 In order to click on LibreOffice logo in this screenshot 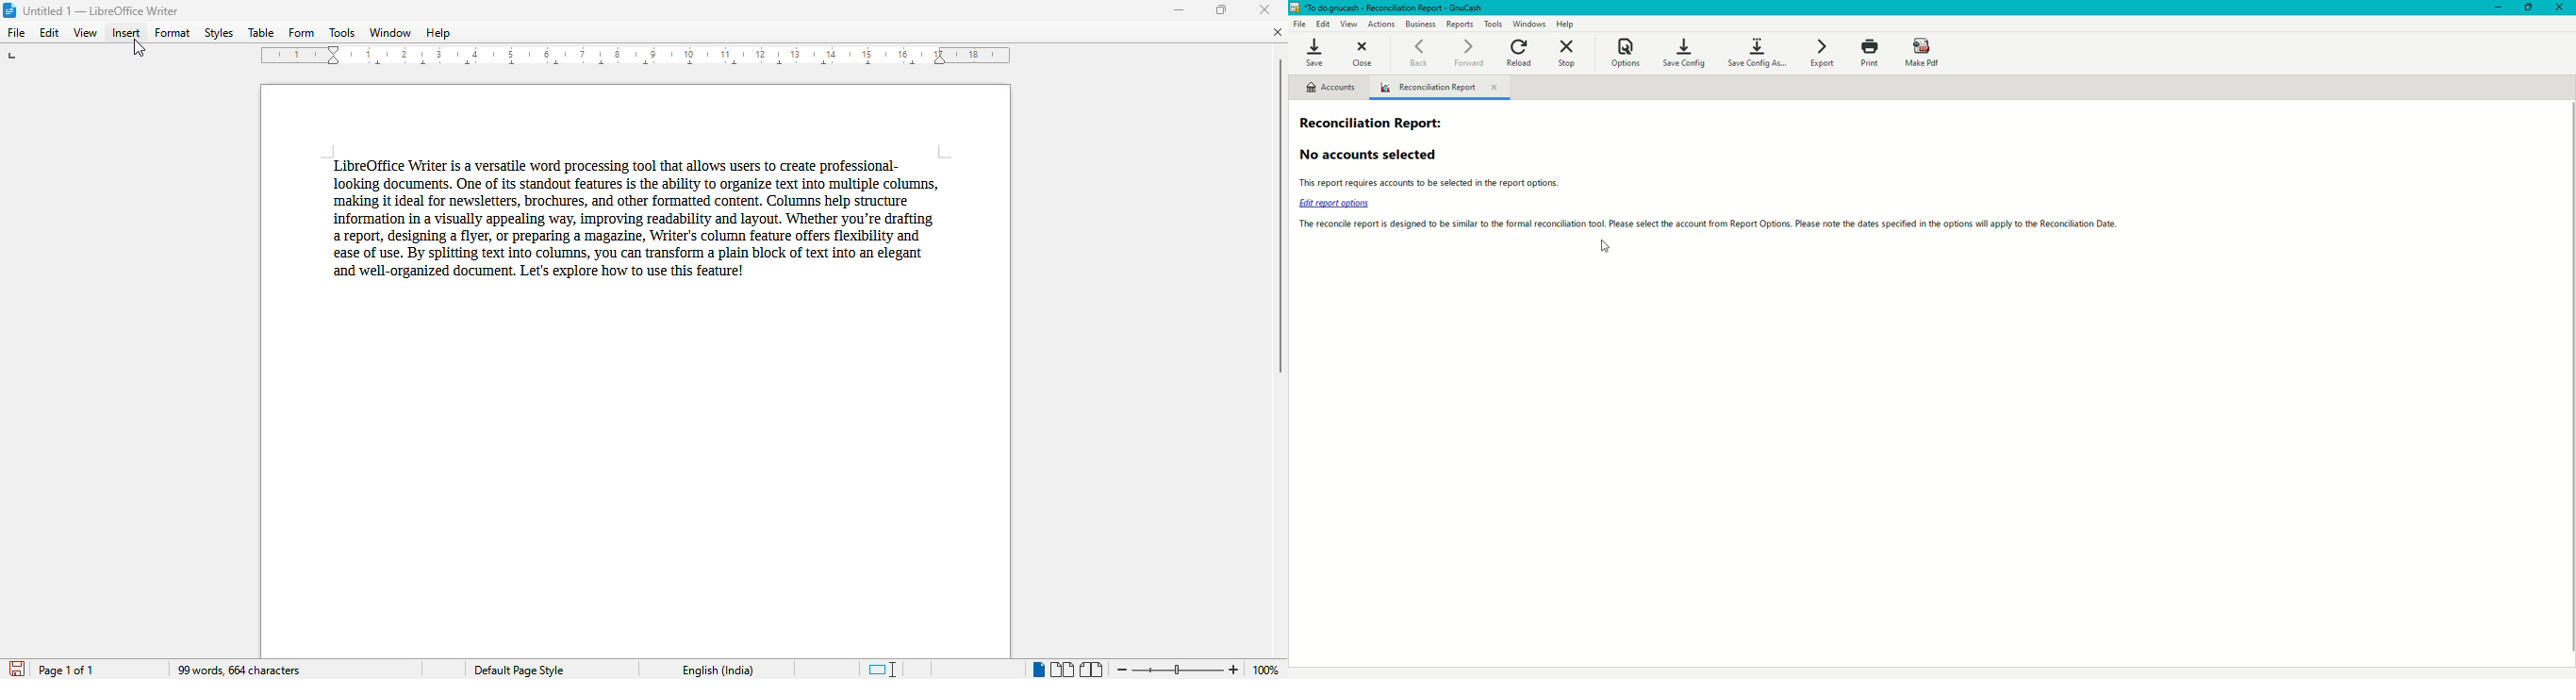, I will do `click(10, 9)`.